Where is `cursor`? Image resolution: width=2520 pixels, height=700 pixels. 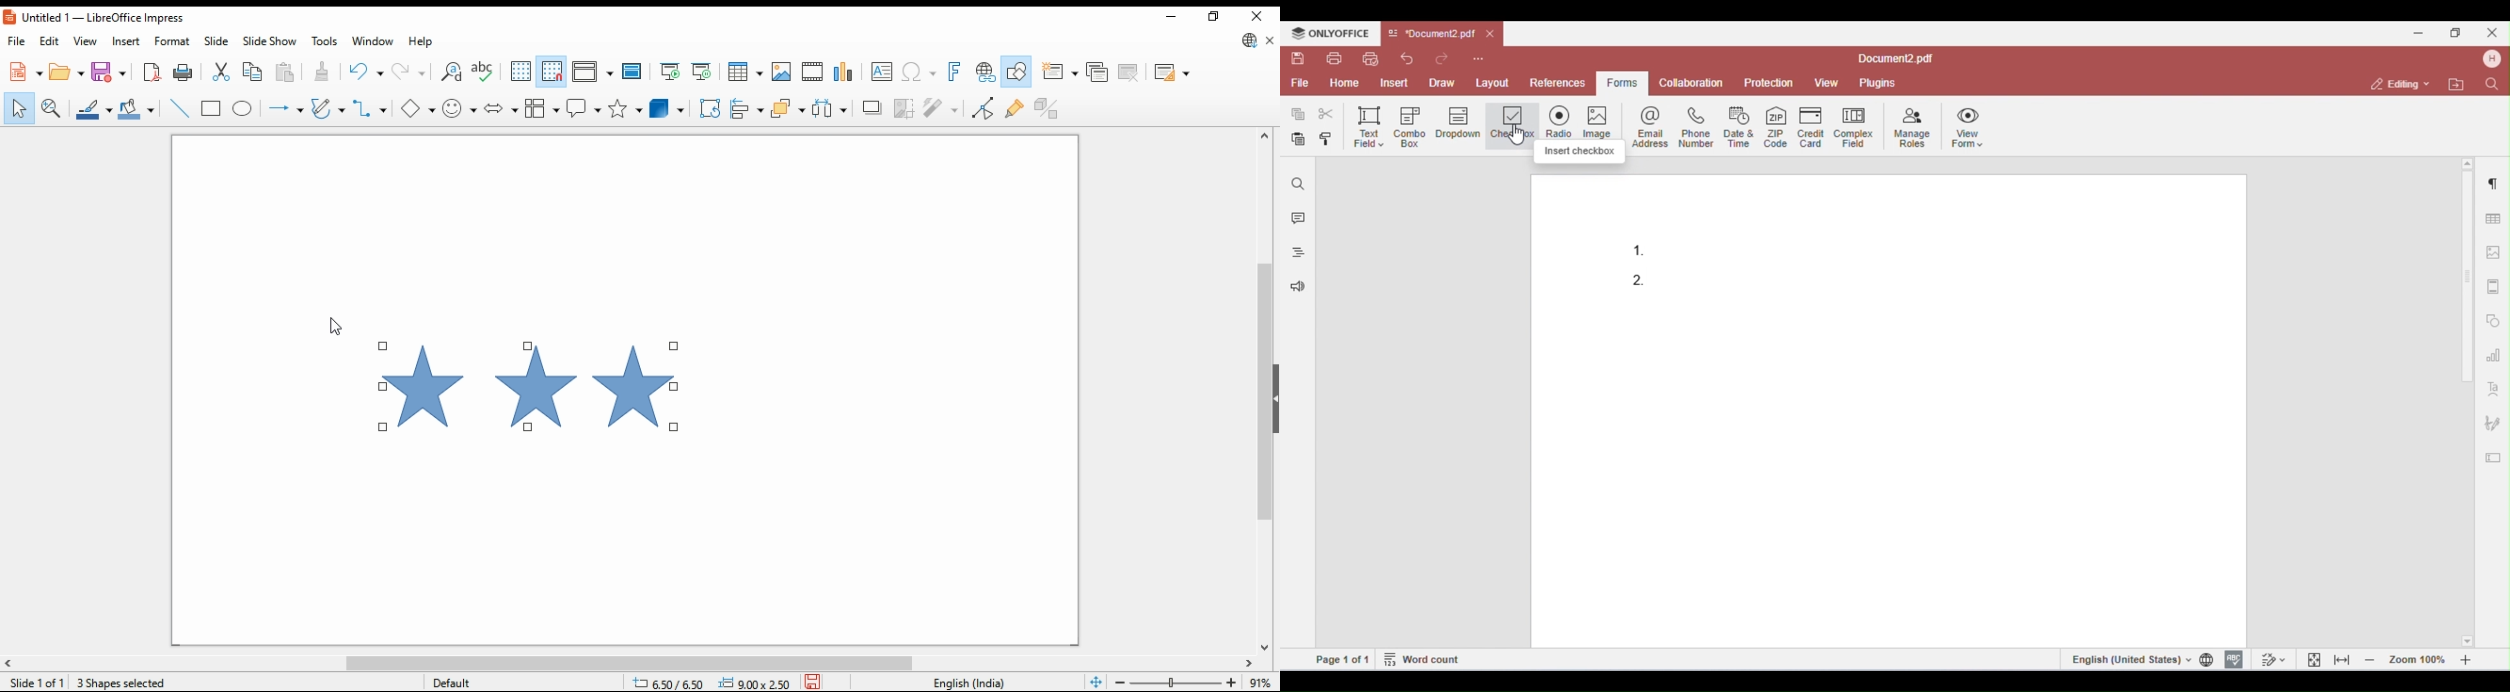
cursor is located at coordinates (335, 326).